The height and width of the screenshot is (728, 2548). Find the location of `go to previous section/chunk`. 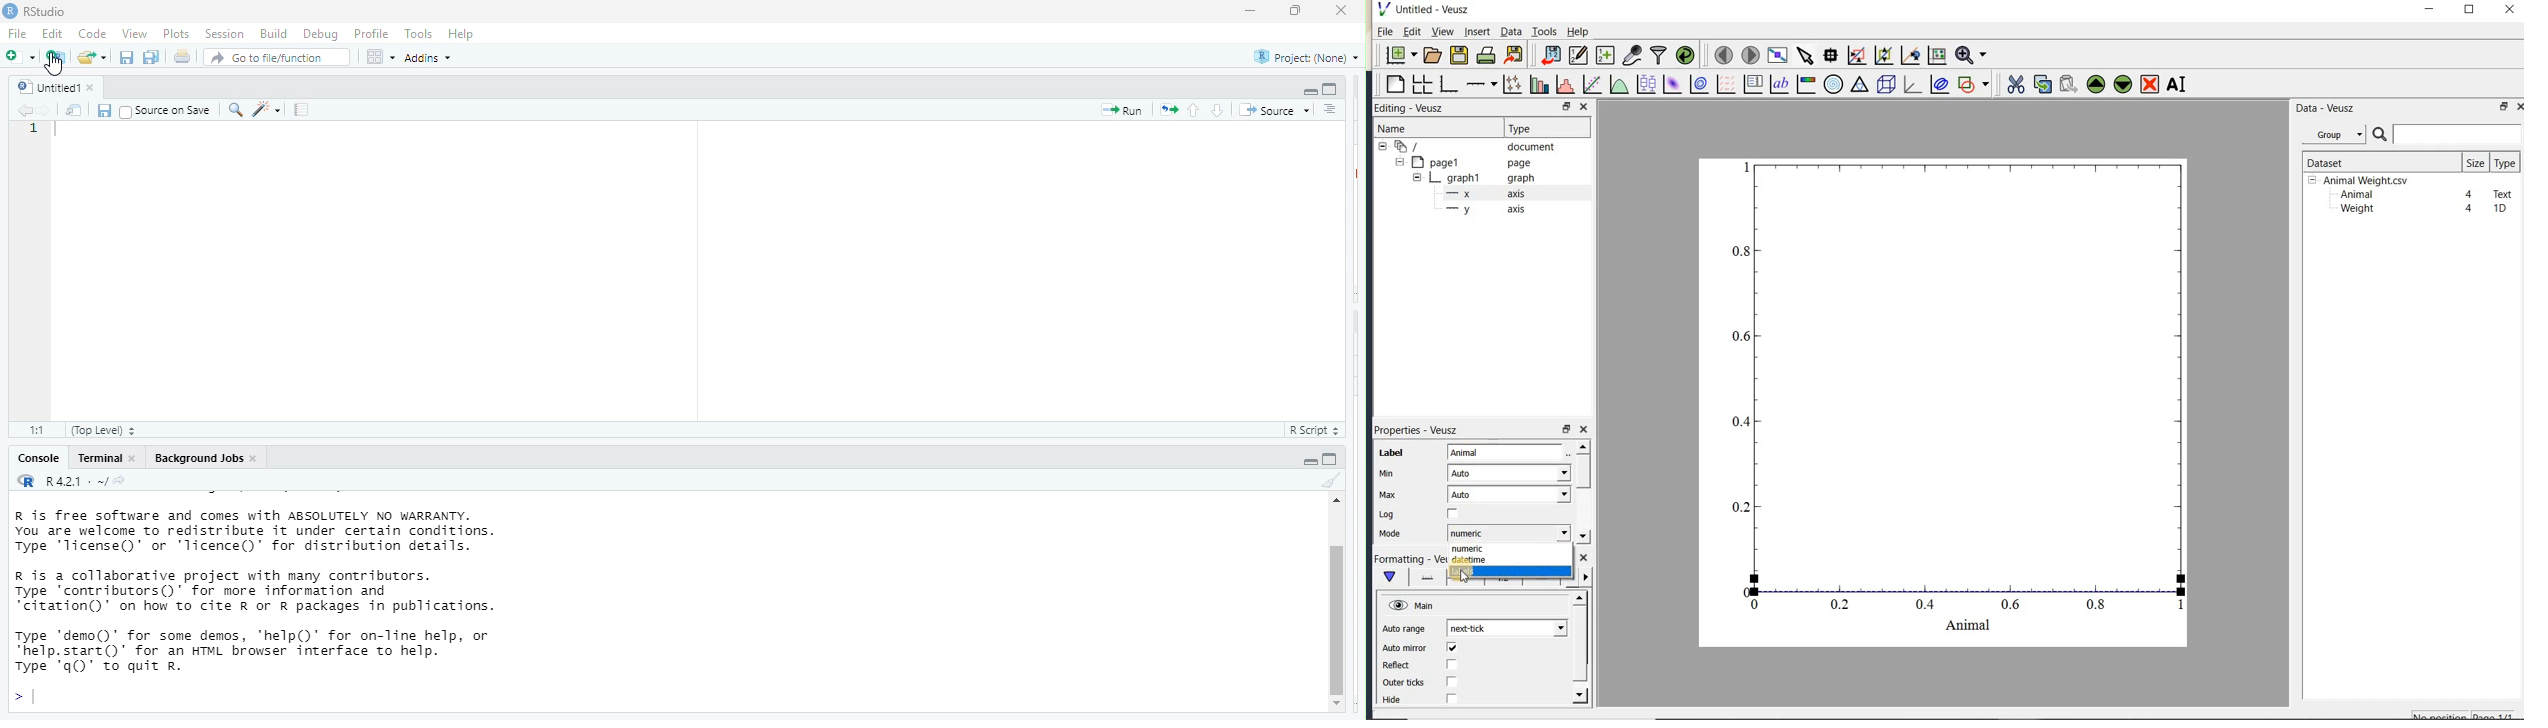

go to previous section/chunk is located at coordinates (1196, 111).